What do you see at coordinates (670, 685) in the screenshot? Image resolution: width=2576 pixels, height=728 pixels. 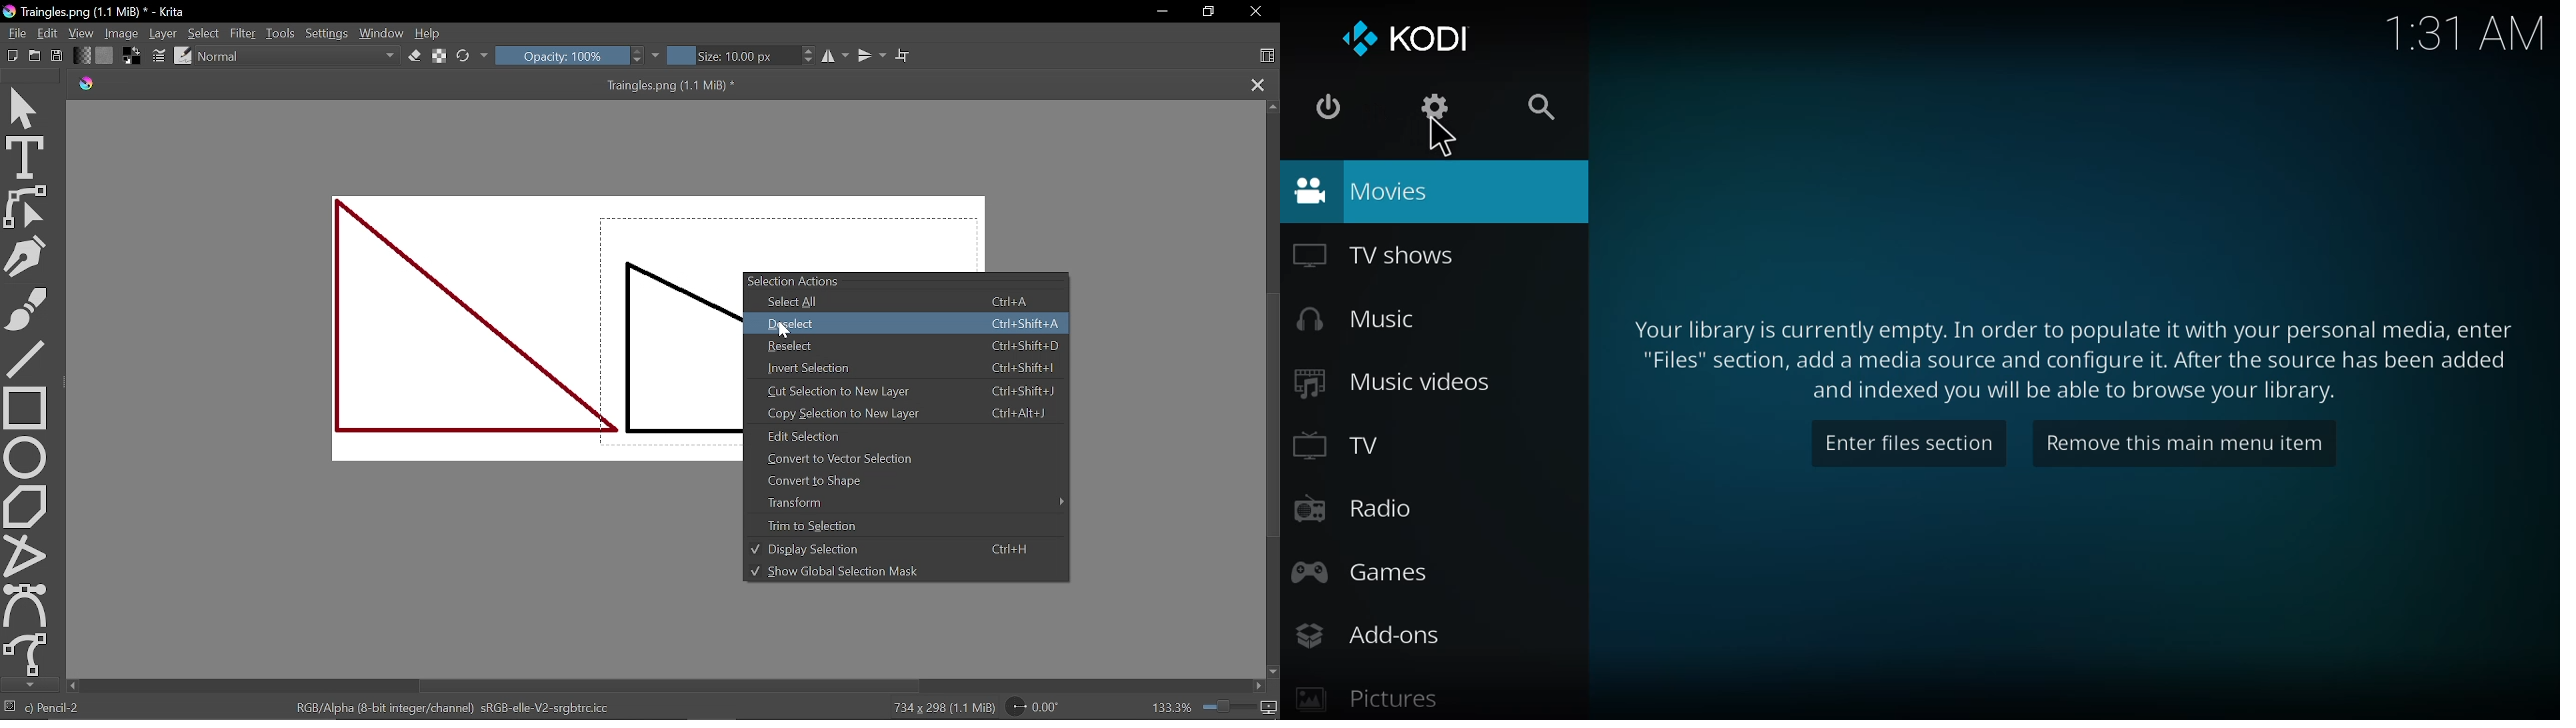 I see `Horizontal scrollbar` at bounding box center [670, 685].